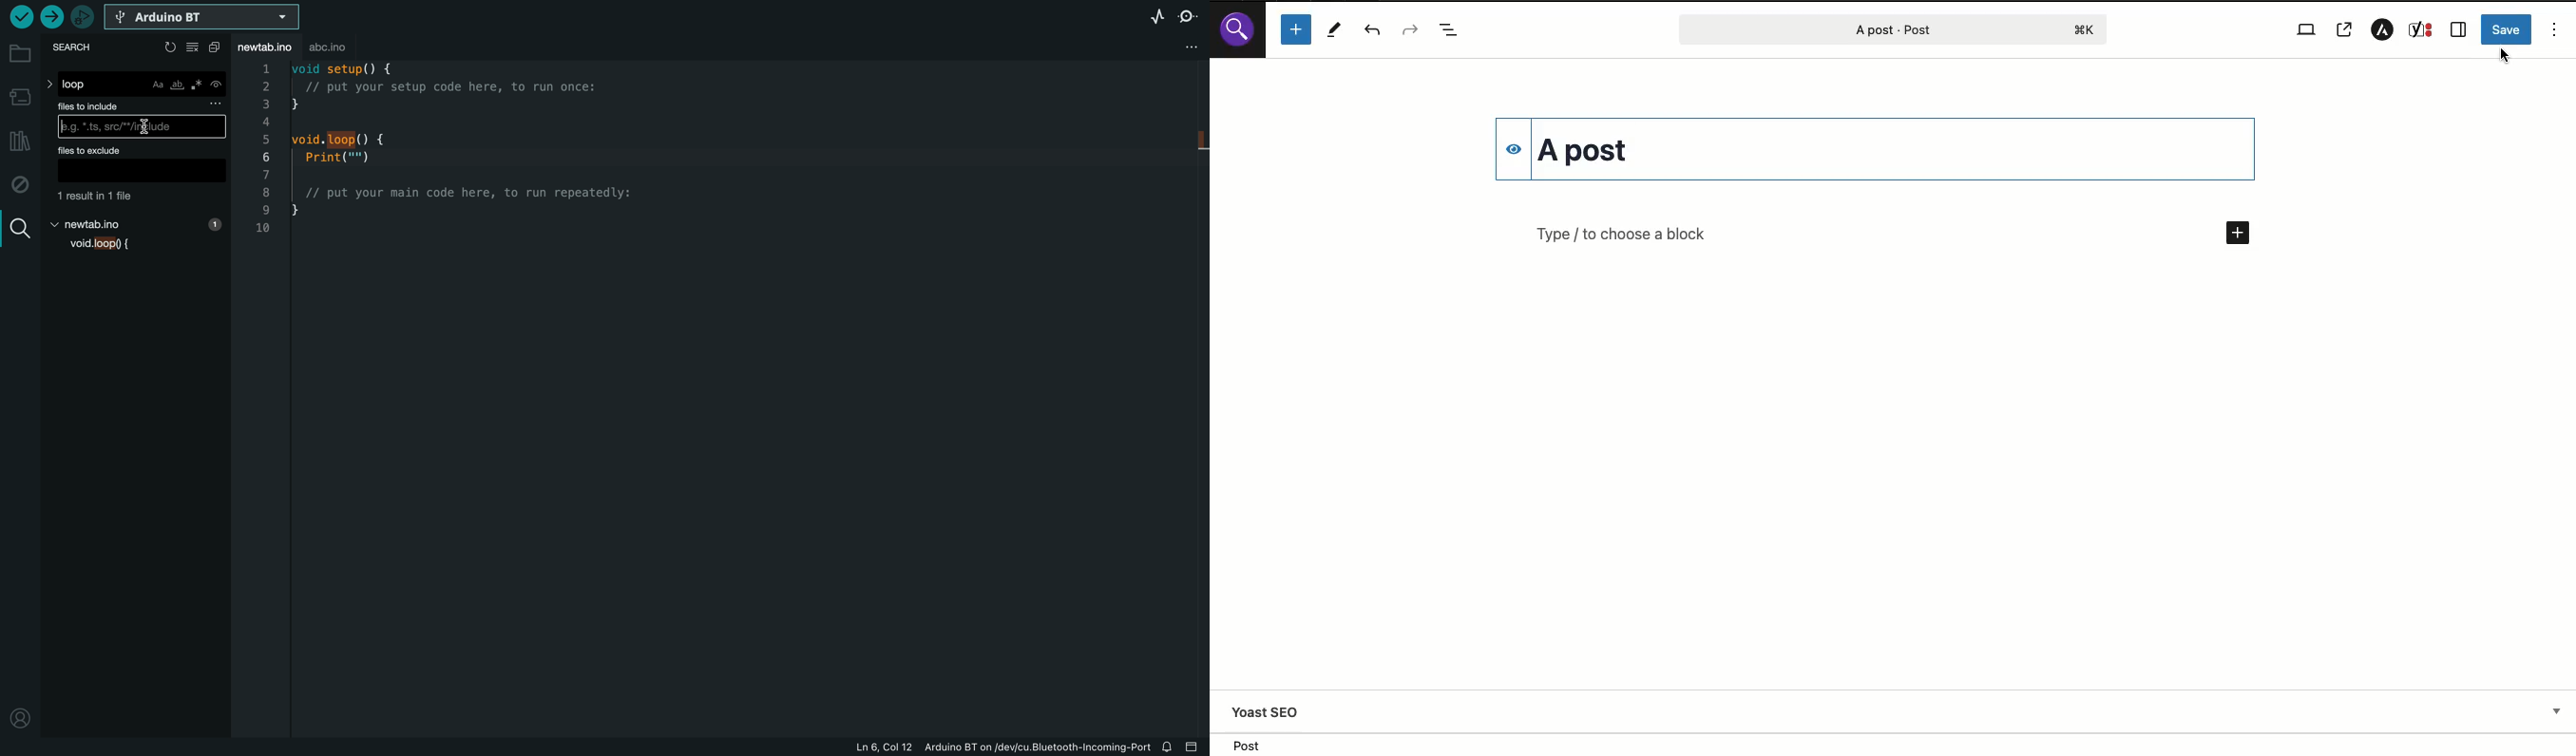 This screenshot has height=756, width=2576. What do you see at coordinates (2422, 30) in the screenshot?
I see `Yoast` at bounding box center [2422, 30].